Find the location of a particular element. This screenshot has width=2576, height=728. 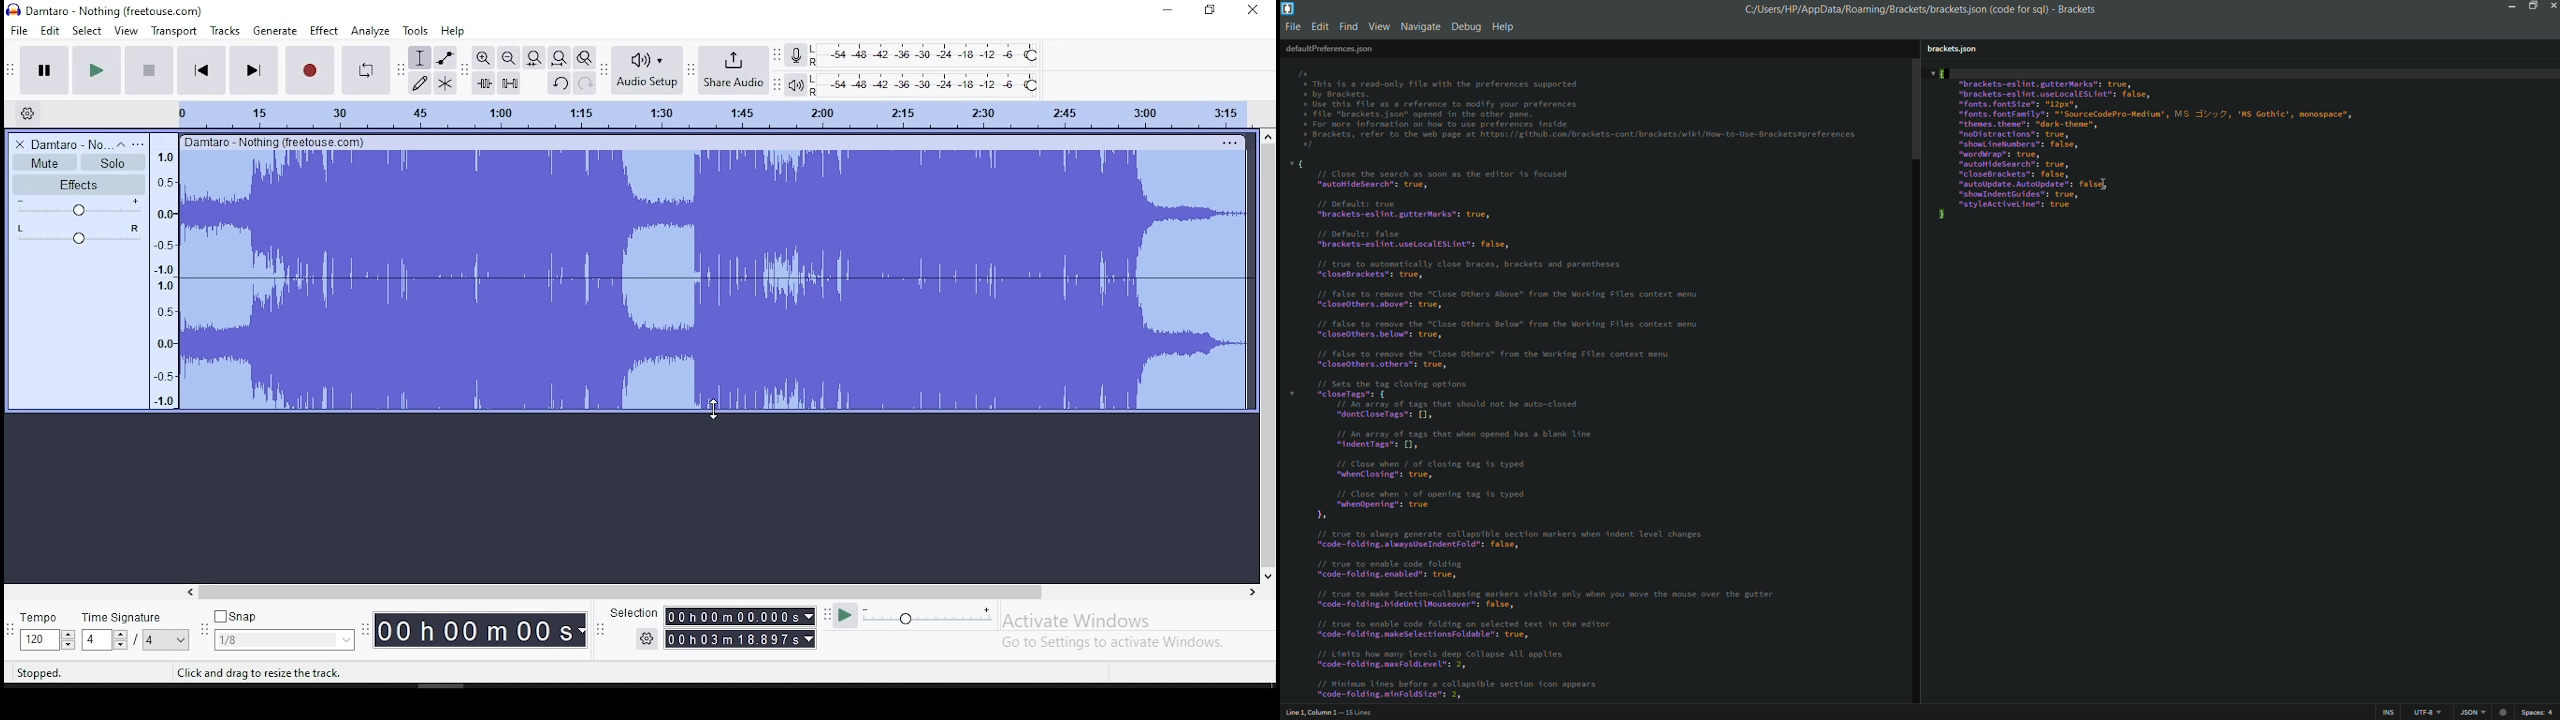

Ix

* This is a read-only file with the preferences supported

* by Brackets.

* Use this file as a reference to modify your preferences

* file "brackets.json" opened in the other pane.

* For more information on how to use preferences inside

* Brackets, refer to the web page at https: //github.con/brackets-cont/brackets/wiki/How-to-Use-Bracketsspreferences
*/ is located at coordinates (1579, 107).